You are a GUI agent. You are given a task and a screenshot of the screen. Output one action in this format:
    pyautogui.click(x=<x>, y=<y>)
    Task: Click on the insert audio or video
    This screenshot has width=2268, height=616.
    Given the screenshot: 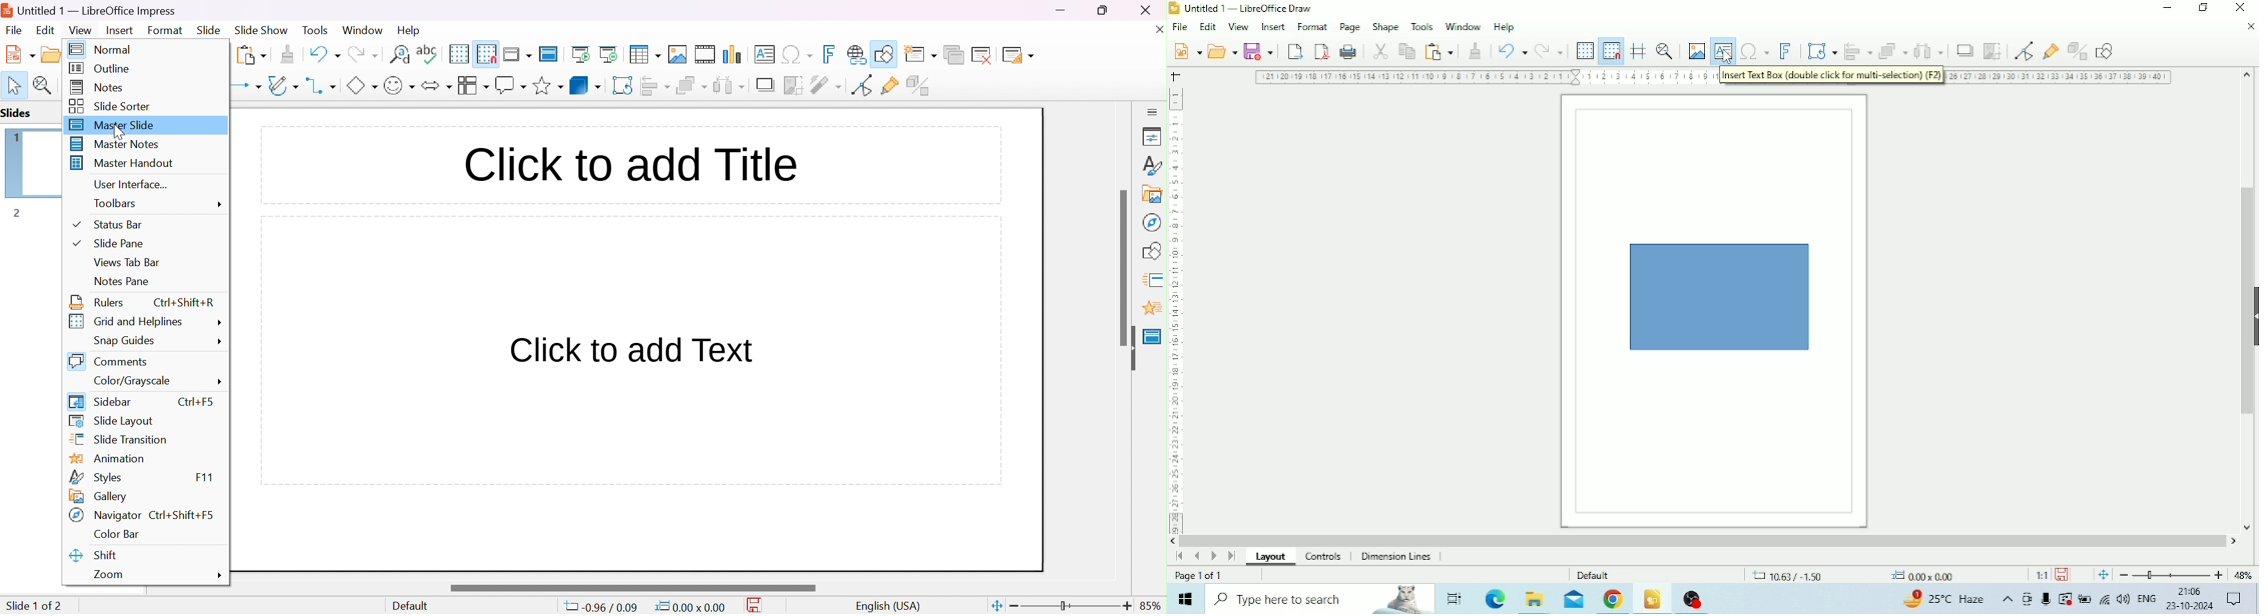 What is the action you would take?
    pyautogui.click(x=704, y=54)
    